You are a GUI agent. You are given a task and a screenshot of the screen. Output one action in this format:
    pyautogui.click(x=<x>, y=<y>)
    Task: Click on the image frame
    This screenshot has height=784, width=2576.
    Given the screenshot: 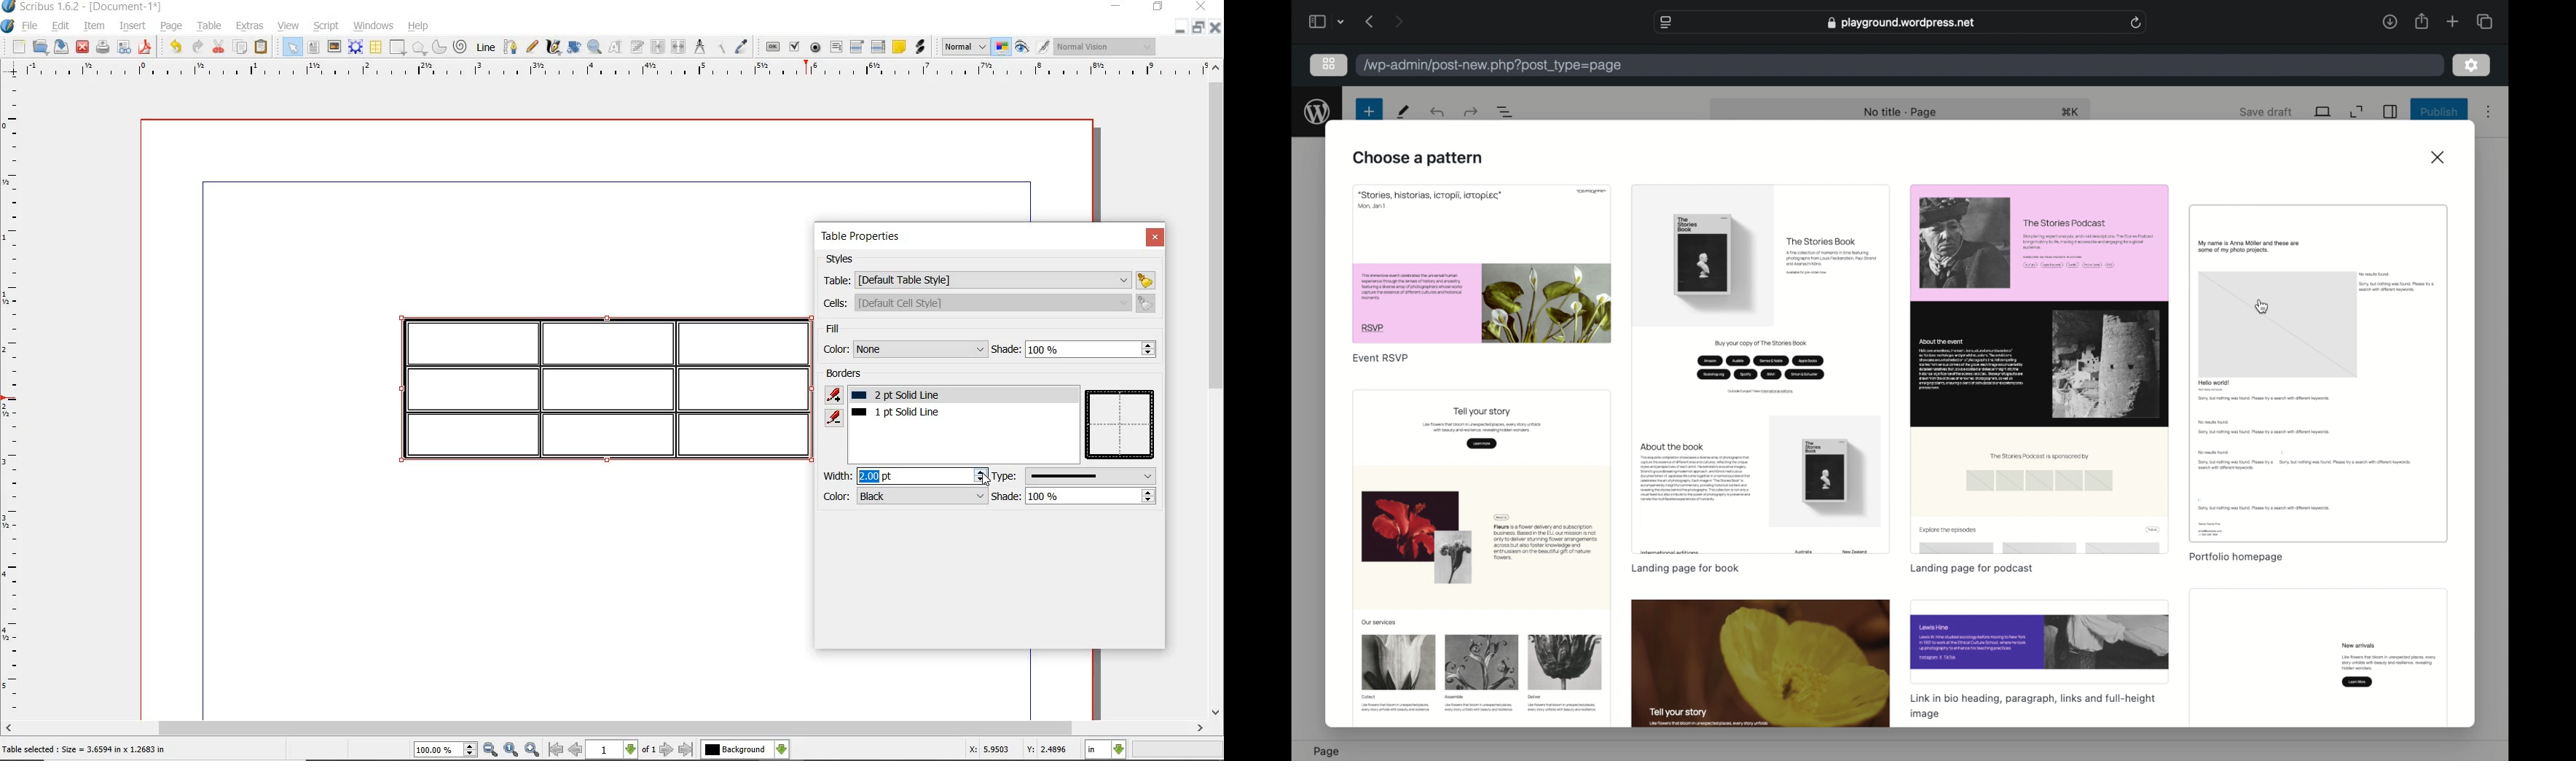 What is the action you would take?
    pyautogui.click(x=334, y=47)
    